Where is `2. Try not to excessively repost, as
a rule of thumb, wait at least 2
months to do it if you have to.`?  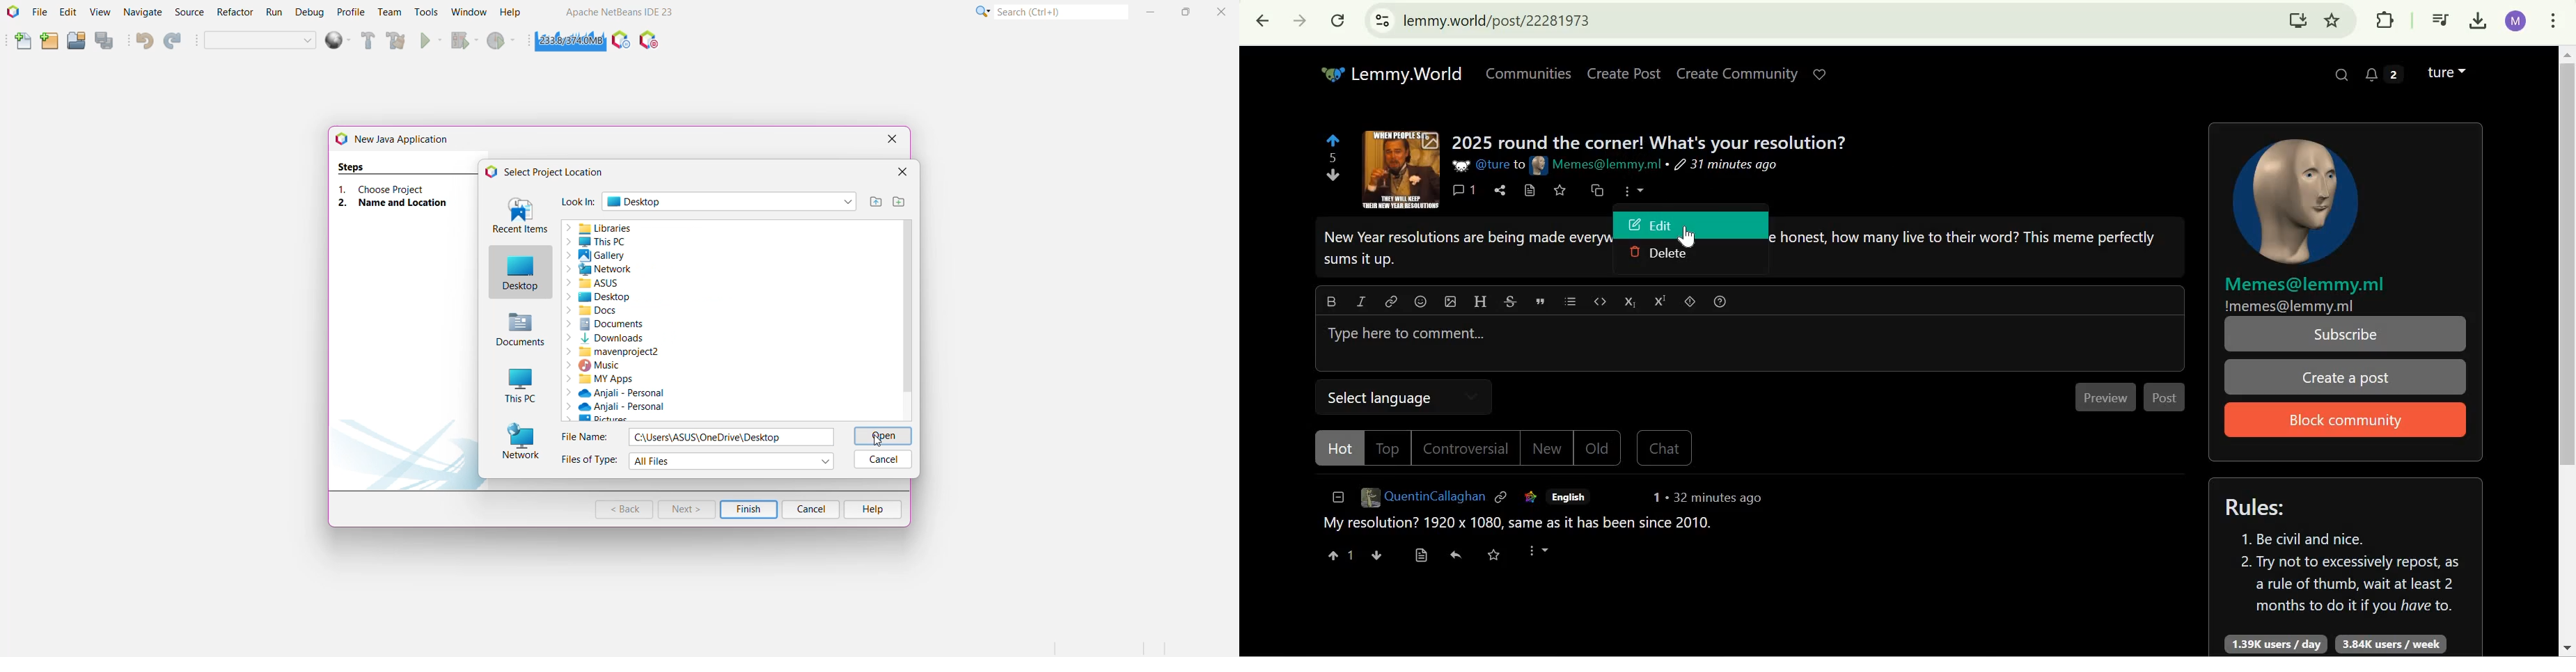 2. Try not to excessively repost, as
a rule of thumb, wait at least 2
months to do it if you have to. is located at coordinates (2350, 585).